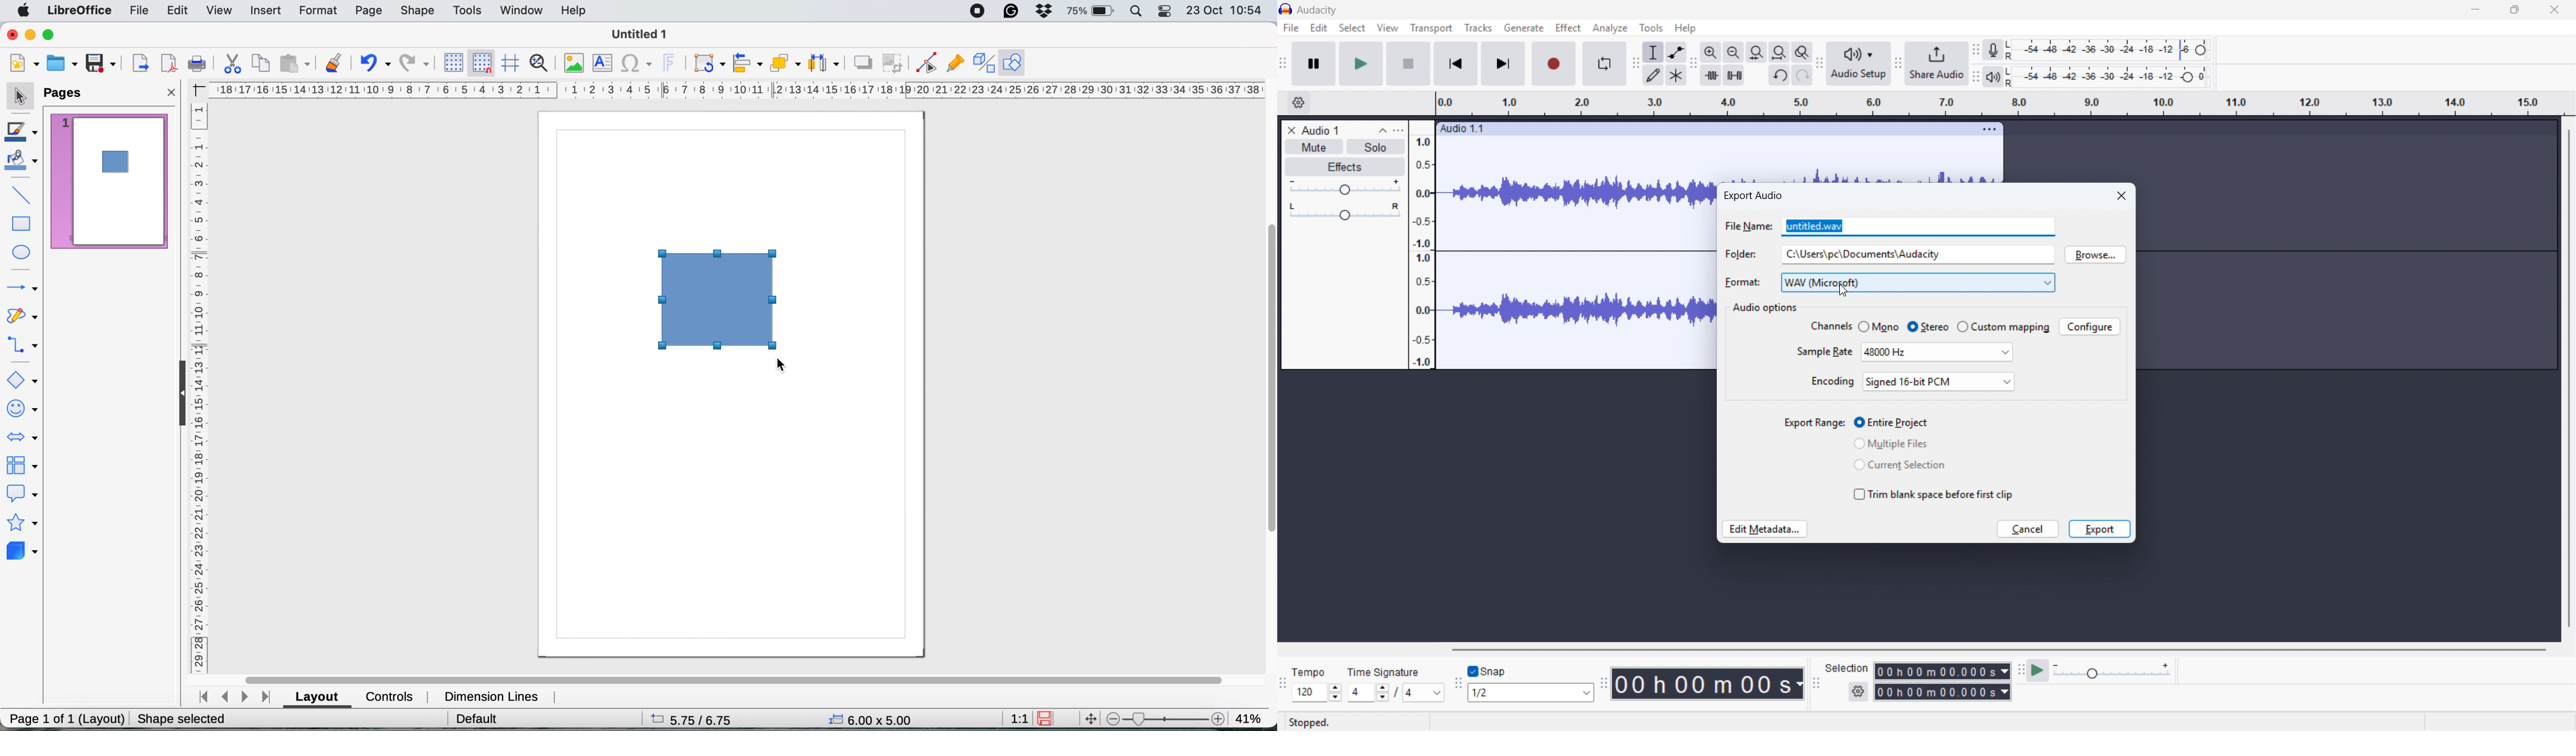 This screenshot has height=756, width=2576. What do you see at coordinates (1249, 716) in the screenshot?
I see `41%` at bounding box center [1249, 716].